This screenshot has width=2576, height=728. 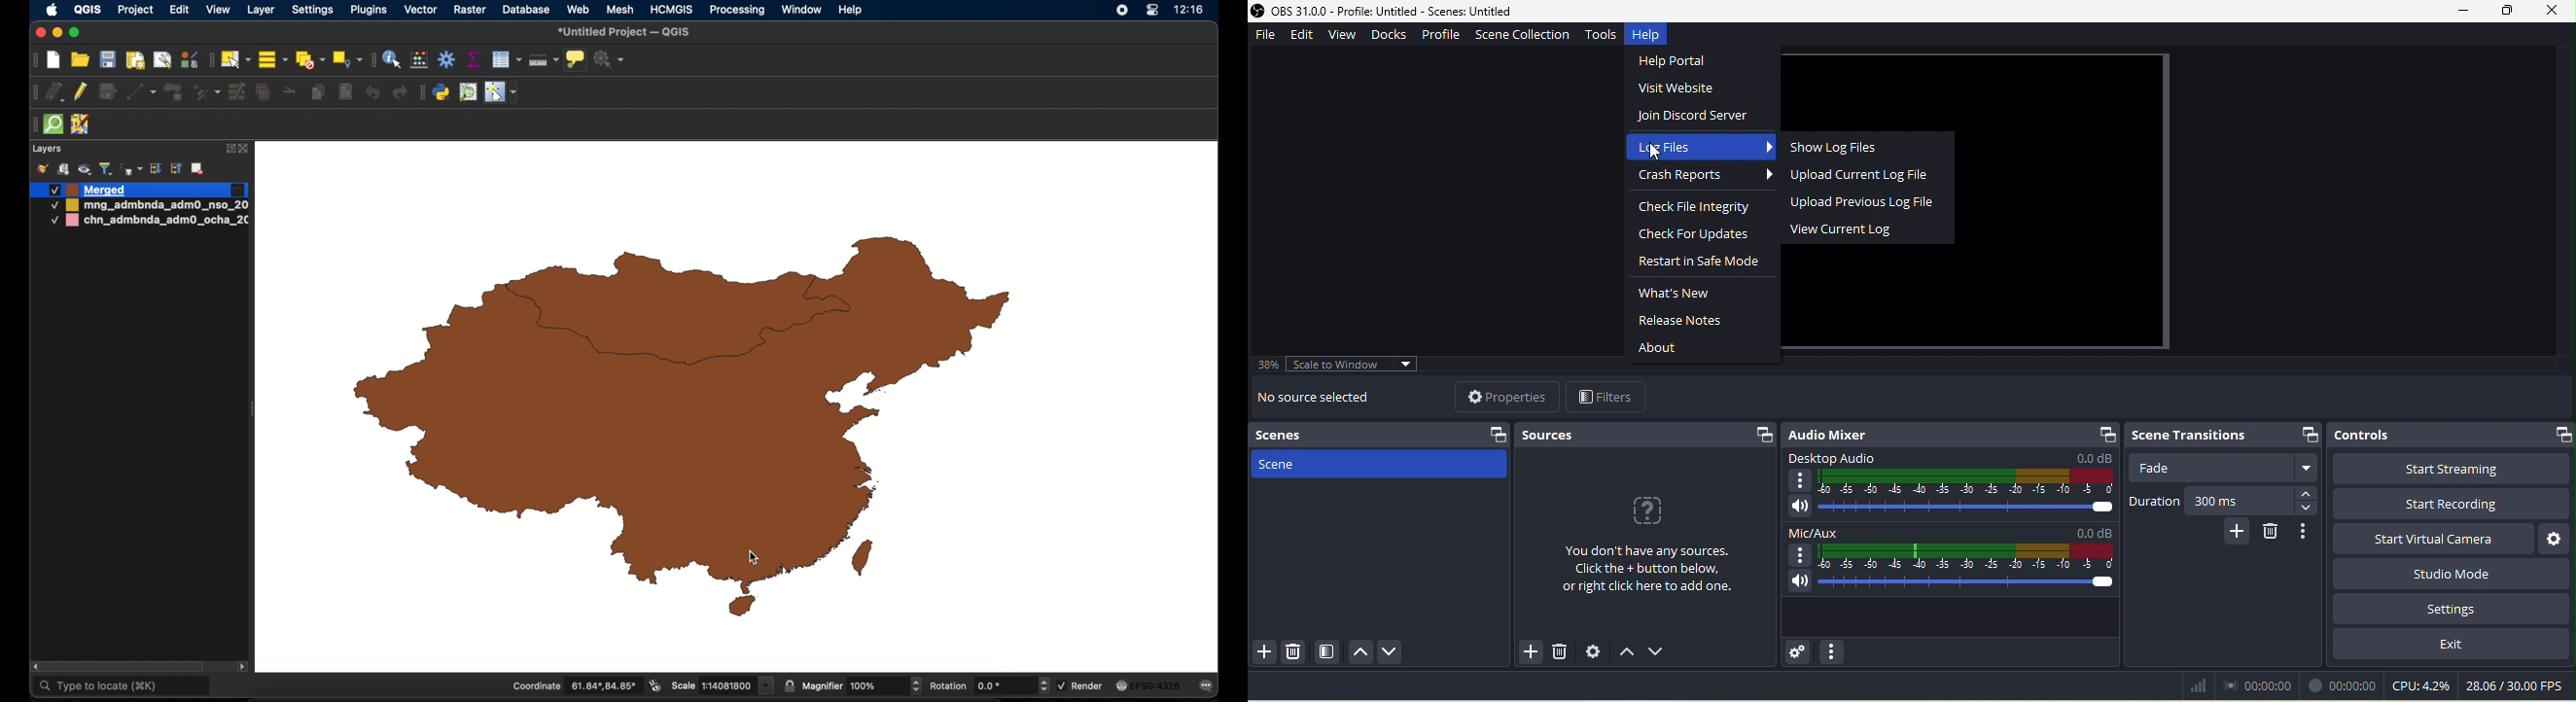 I want to click on close, so click(x=2554, y=11).